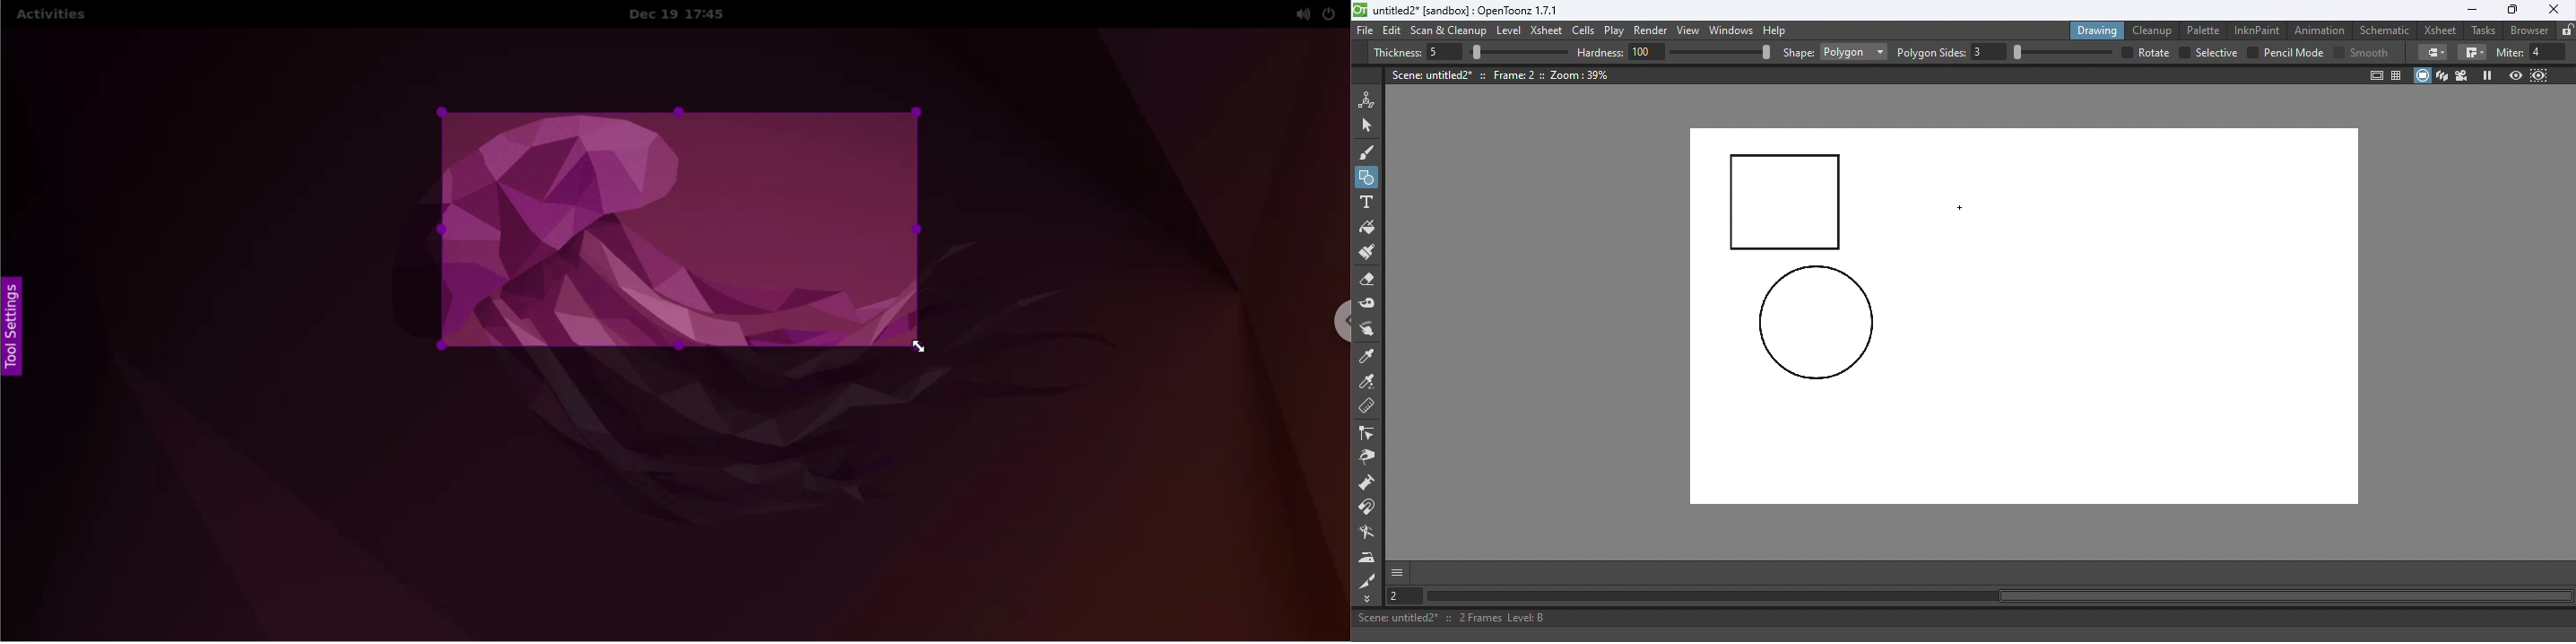  I want to click on File, so click(1366, 31).